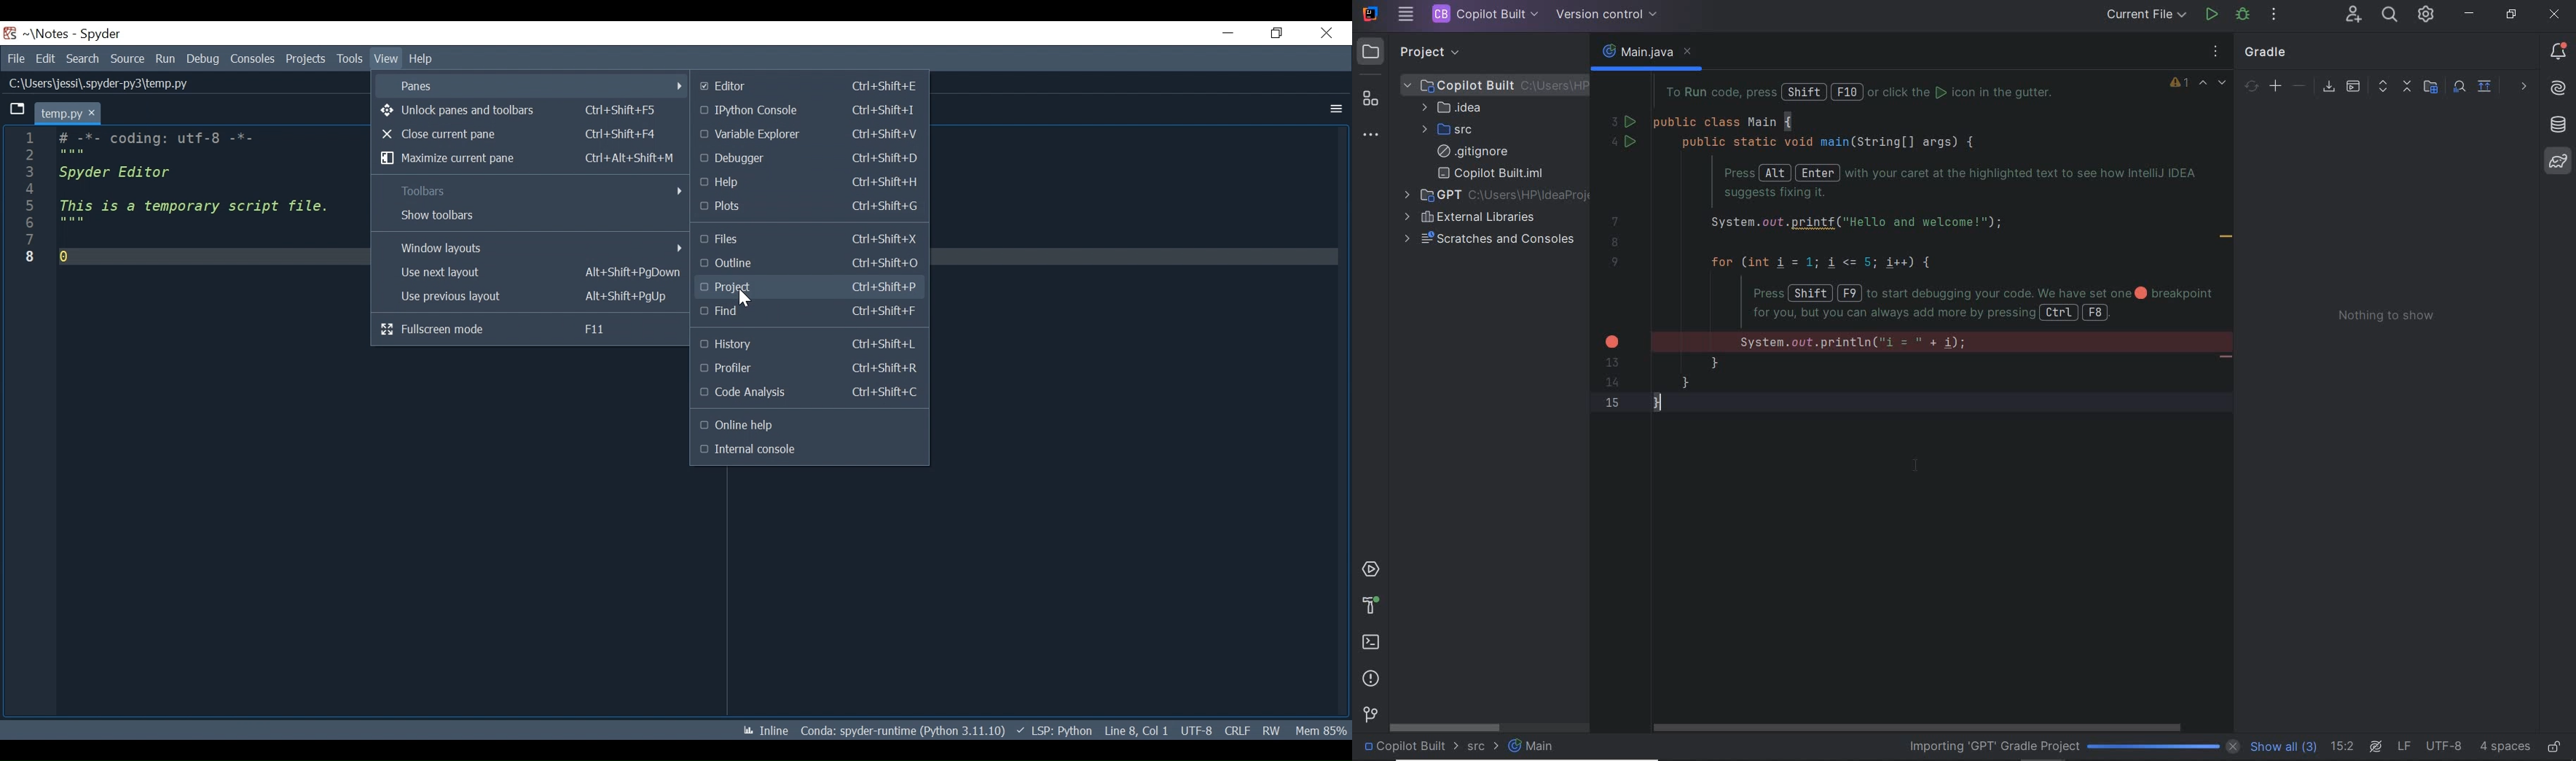 This screenshot has height=784, width=2576. I want to click on Project Name, so click(47, 34).